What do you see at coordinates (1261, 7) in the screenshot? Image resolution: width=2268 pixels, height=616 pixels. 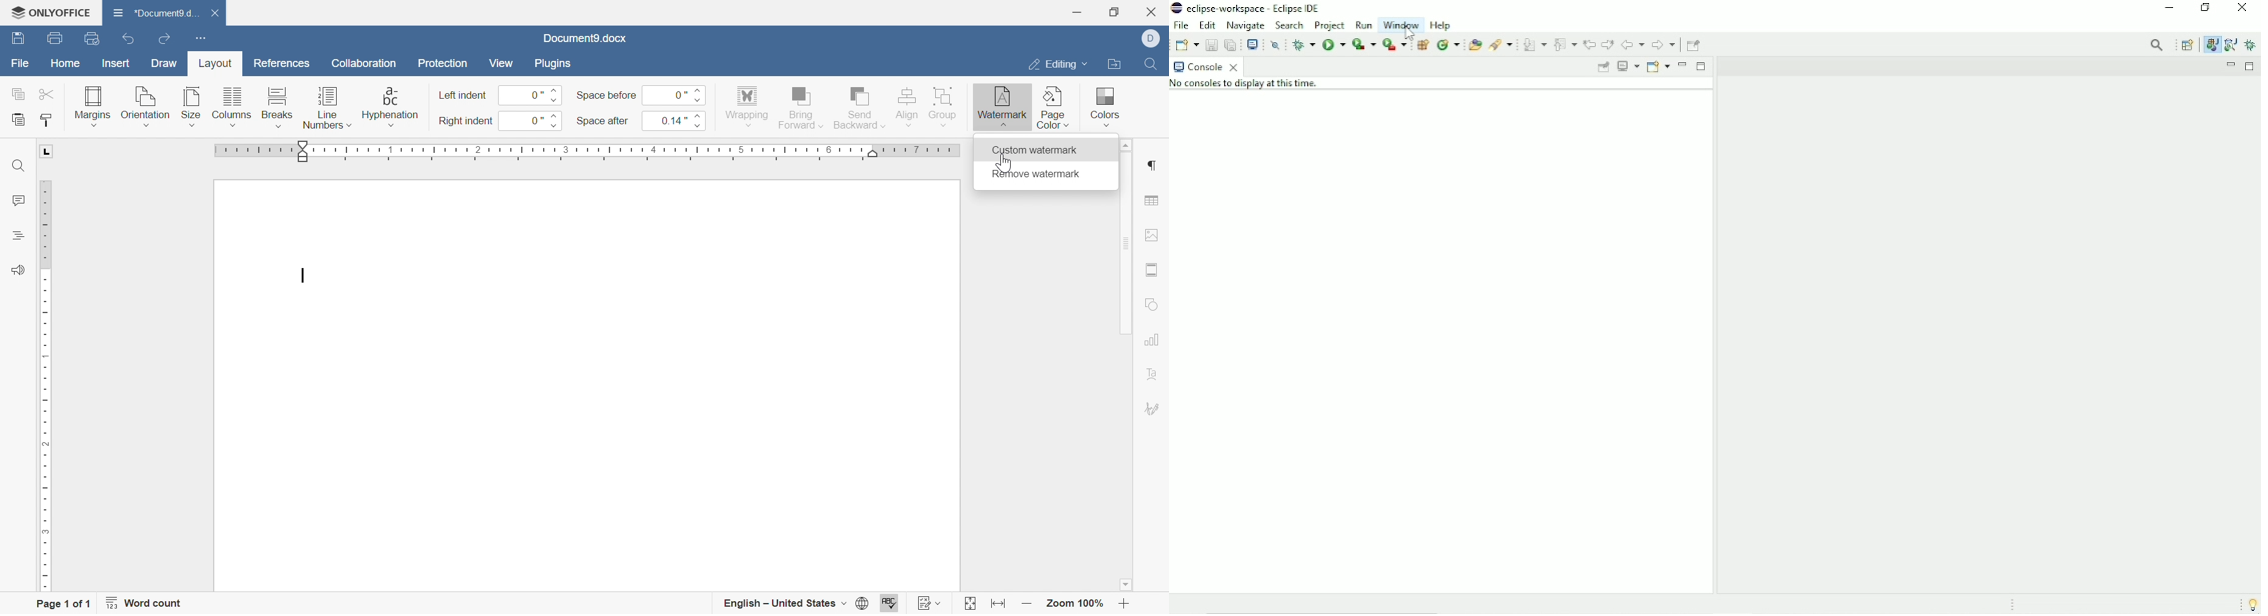 I see `eclipse-workspace - eclipse ide` at bounding box center [1261, 7].